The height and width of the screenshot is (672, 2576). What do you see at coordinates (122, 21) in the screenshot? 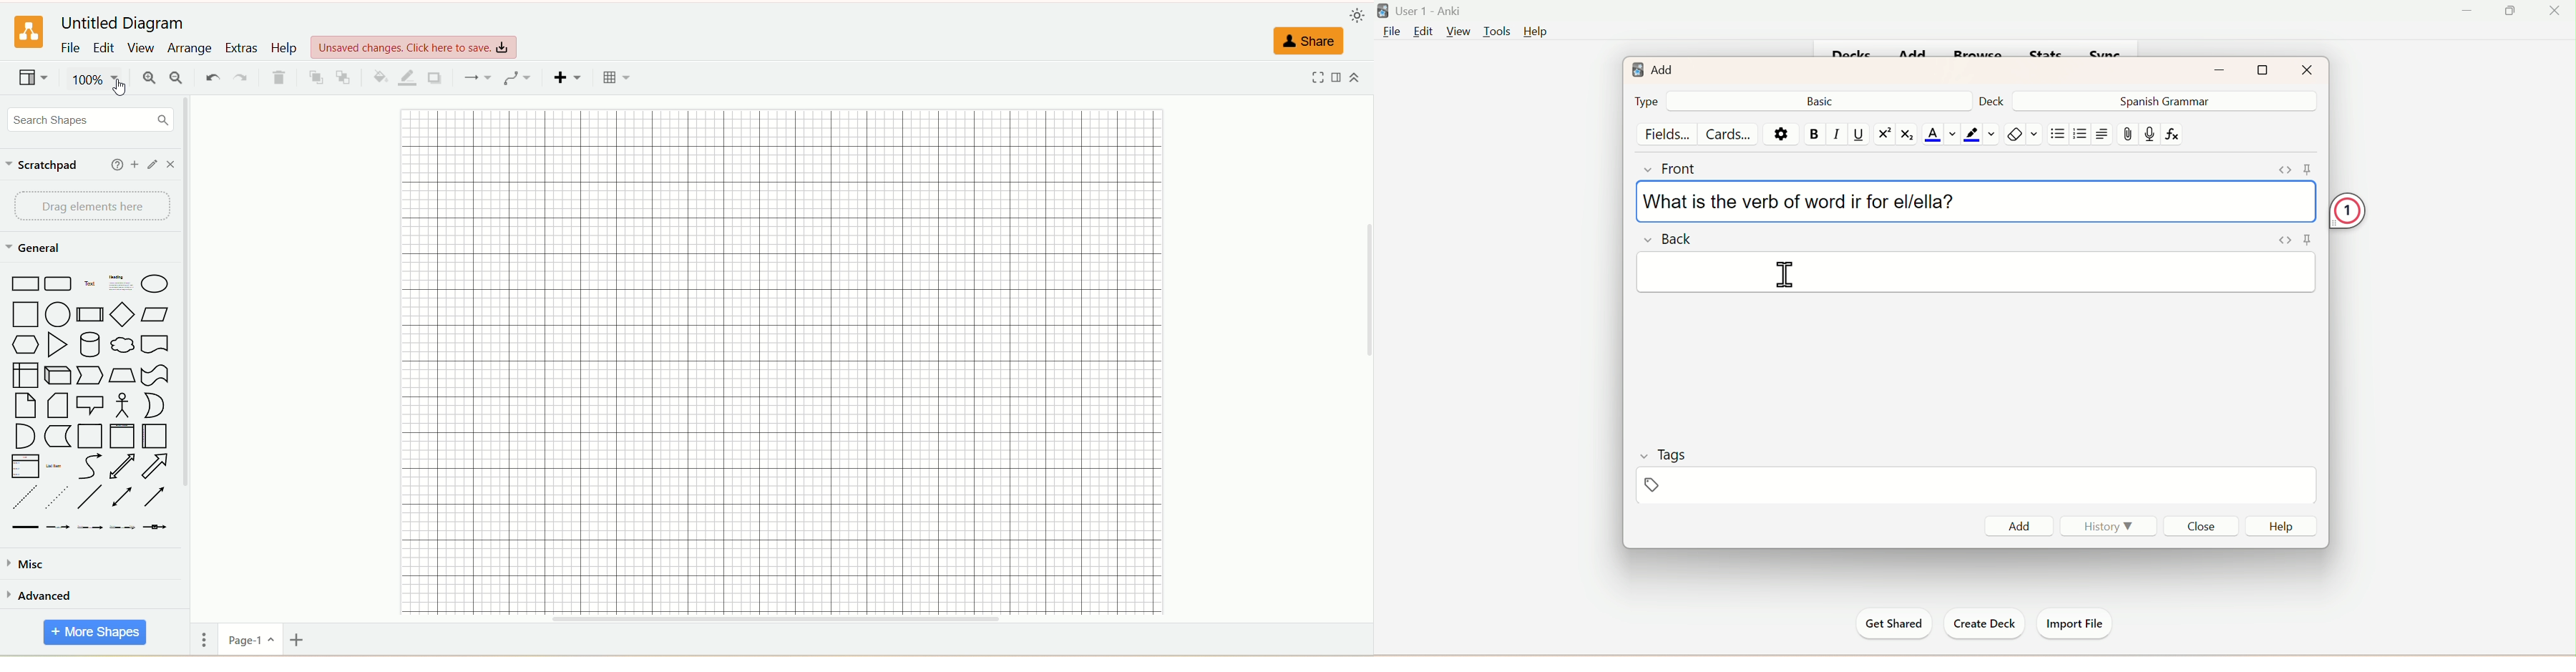
I see `uIntitled Diagram` at bounding box center [122, 21].